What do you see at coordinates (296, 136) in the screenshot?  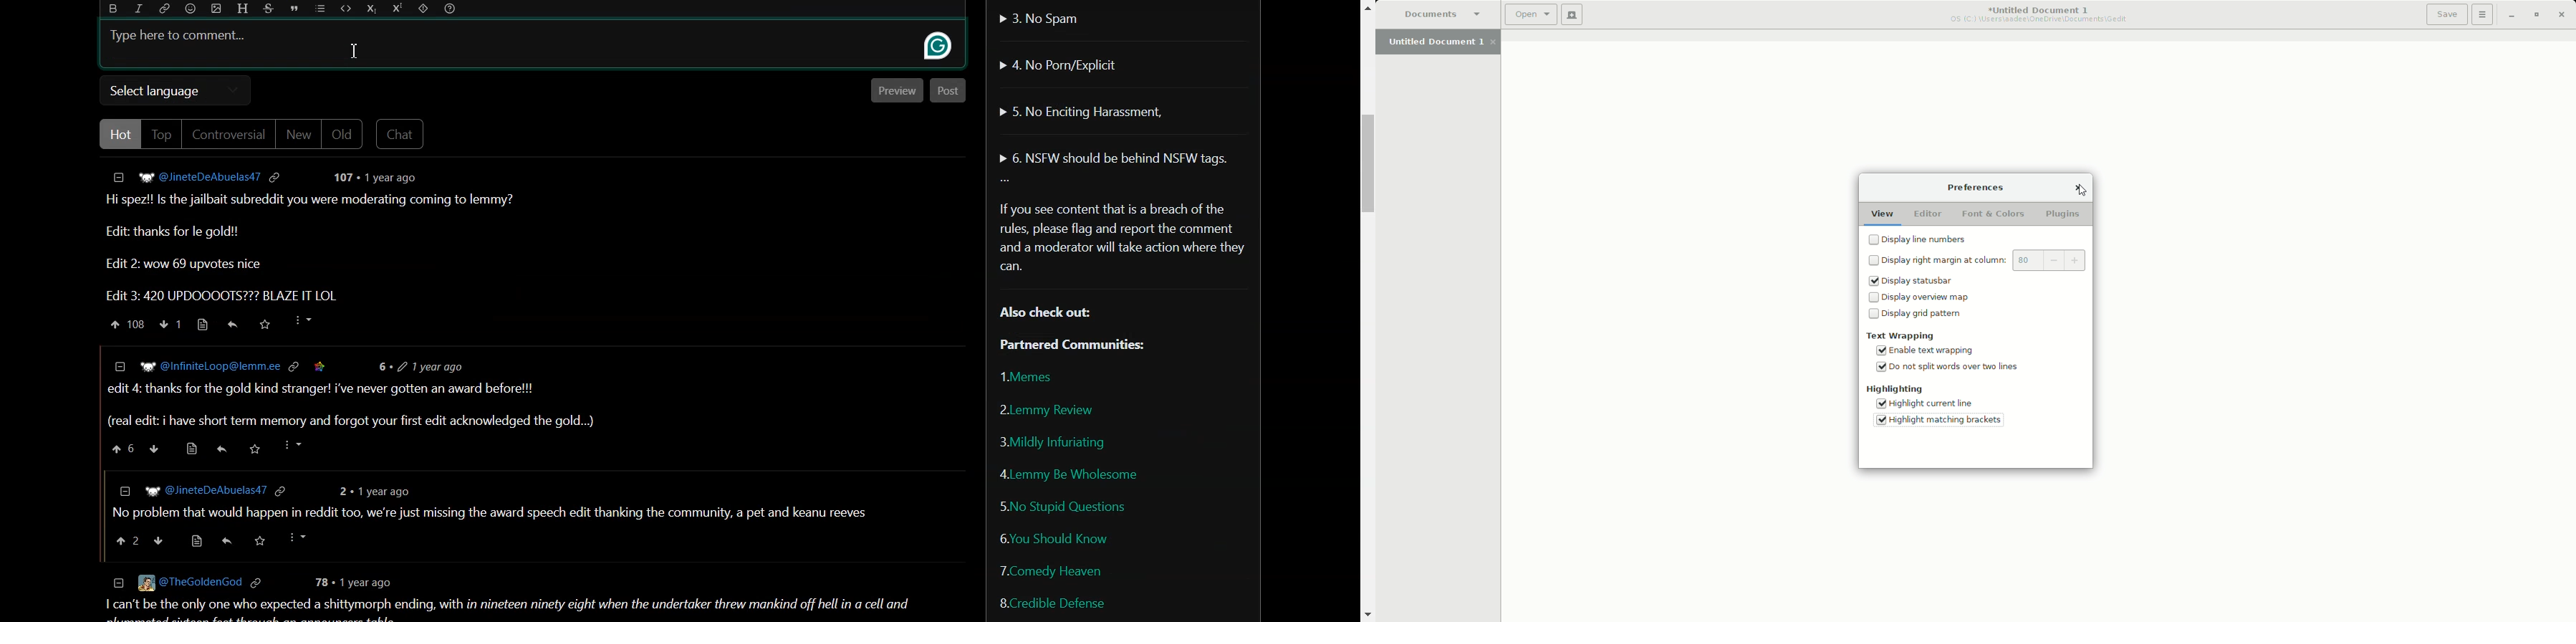 I see `New` at bounding box center [296, 136].